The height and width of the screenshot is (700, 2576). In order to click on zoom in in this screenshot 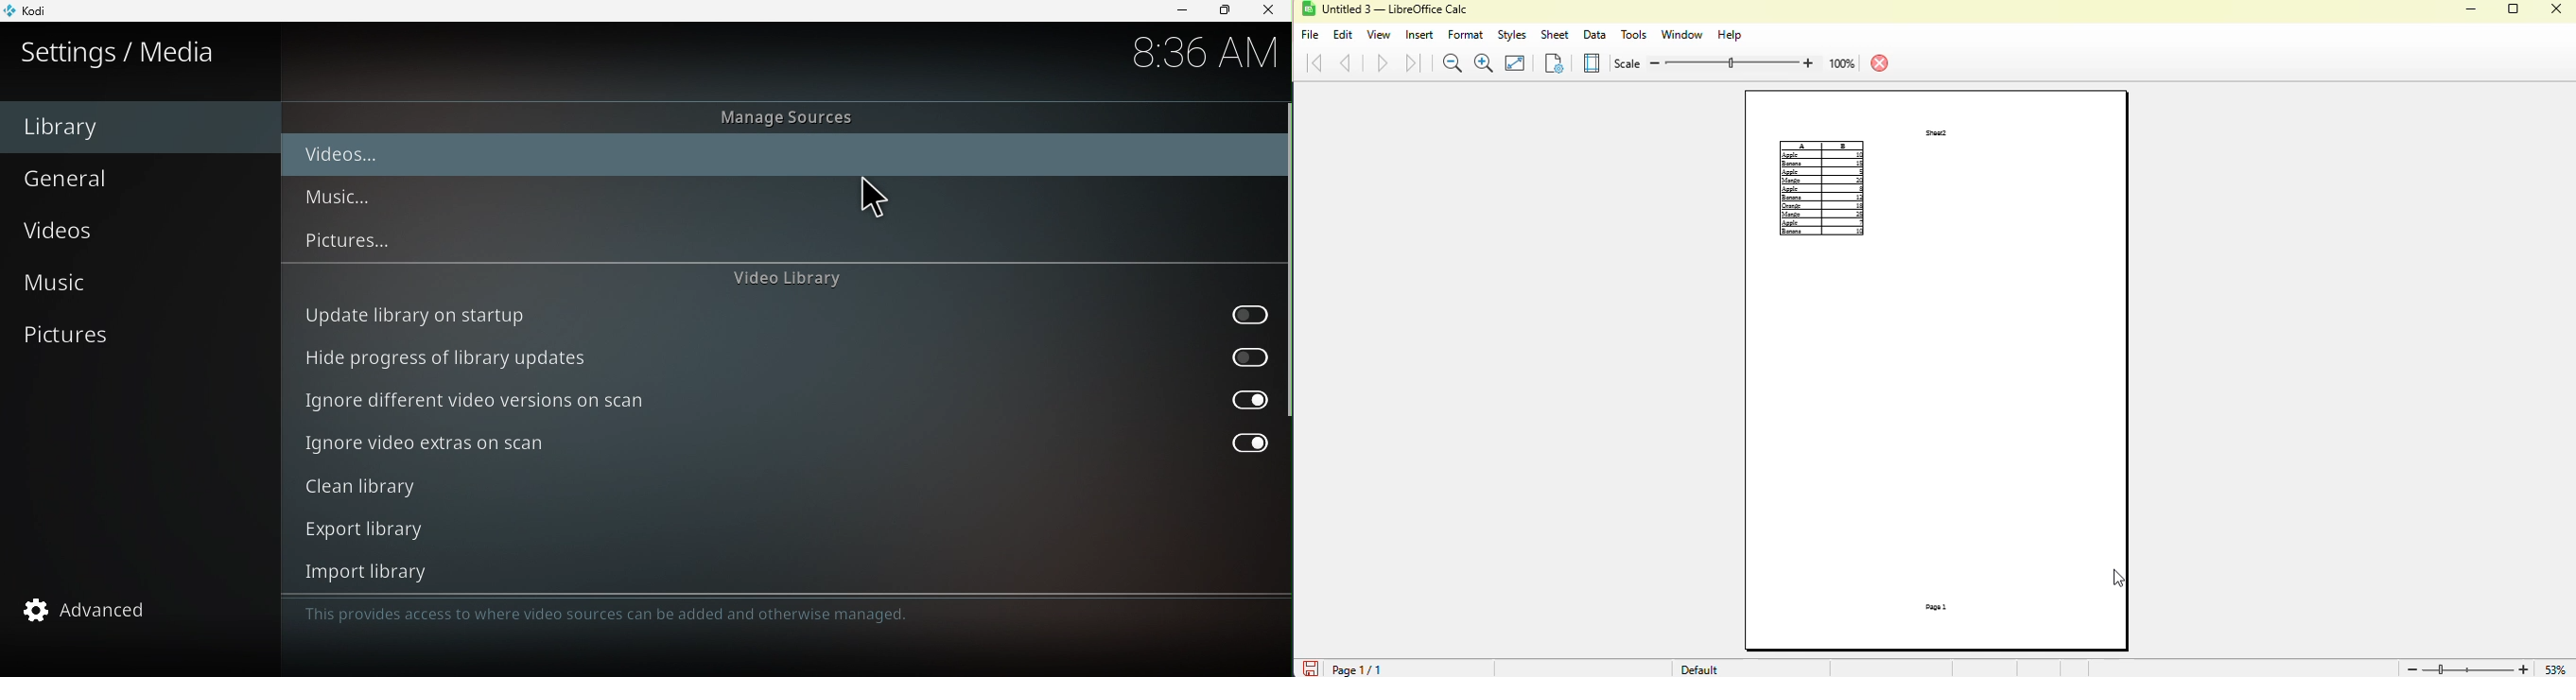, I will do `click(1485, 63)`.